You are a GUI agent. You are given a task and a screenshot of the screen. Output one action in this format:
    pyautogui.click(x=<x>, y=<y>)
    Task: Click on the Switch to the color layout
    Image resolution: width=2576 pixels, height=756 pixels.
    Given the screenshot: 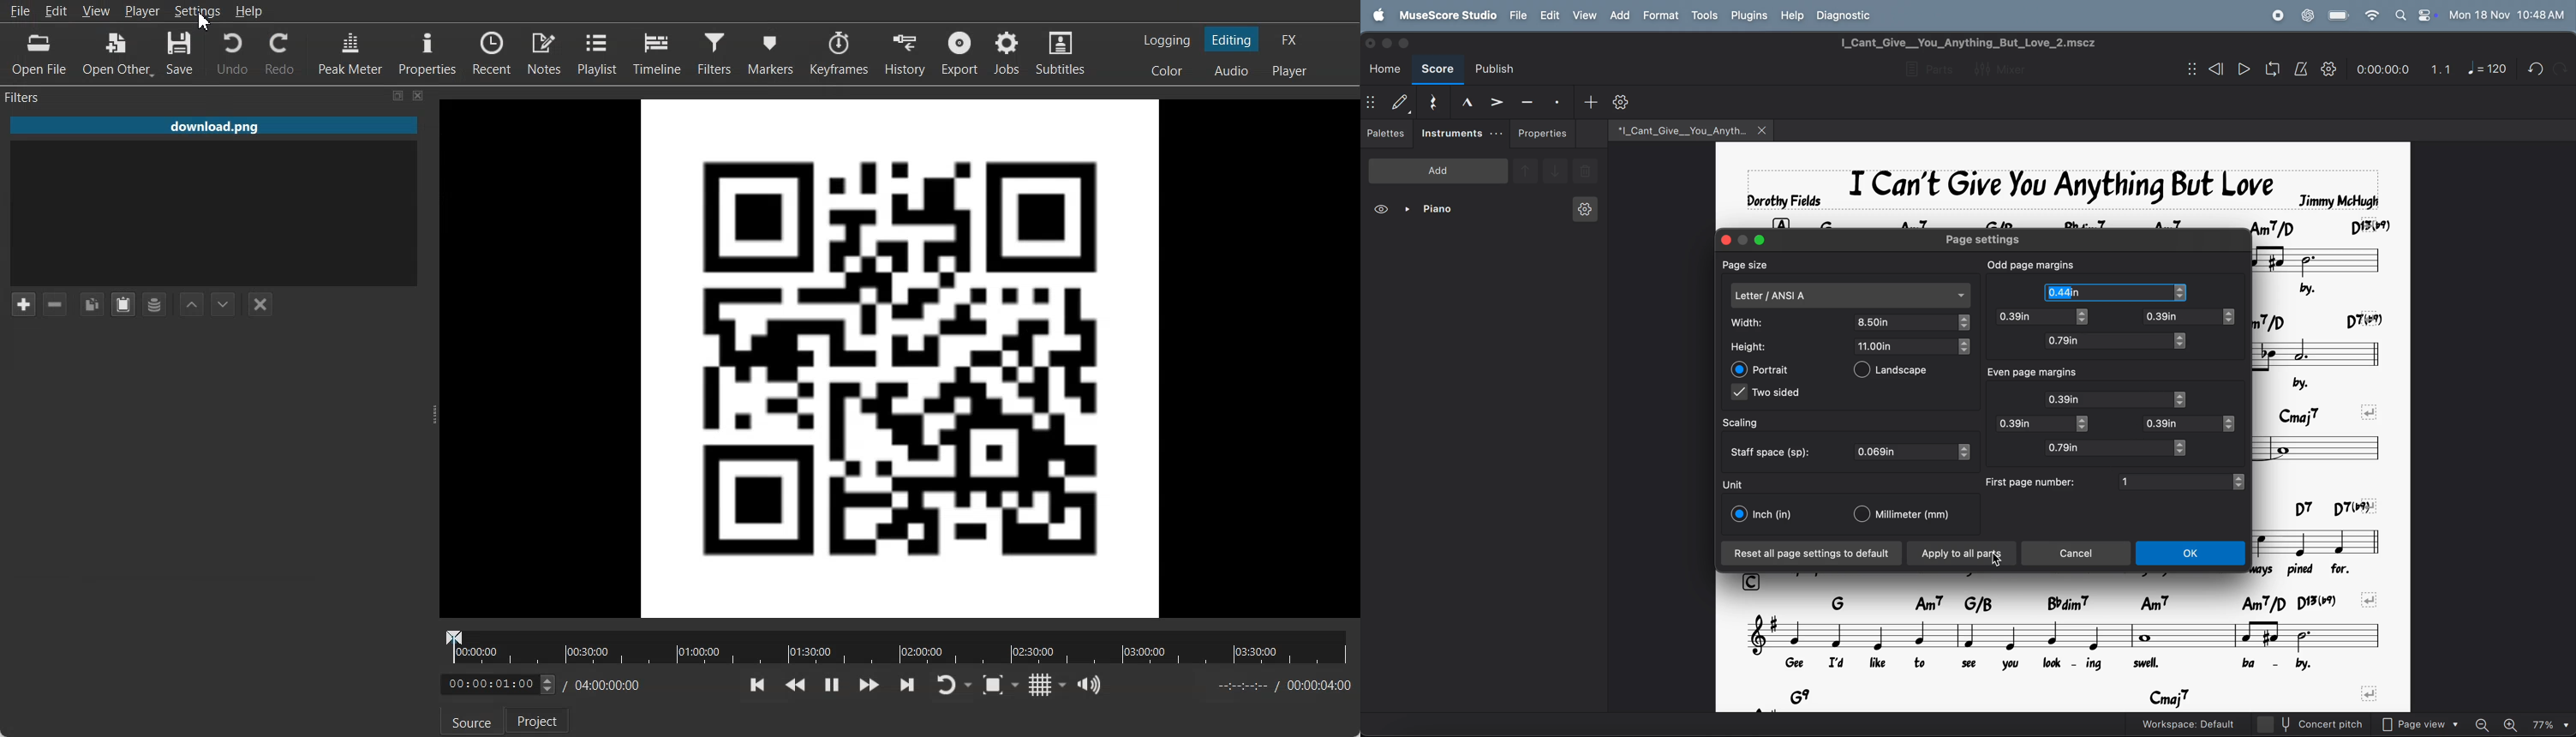 What is the action you would take?
    pyautogui.click(x=1168, y=70)
    